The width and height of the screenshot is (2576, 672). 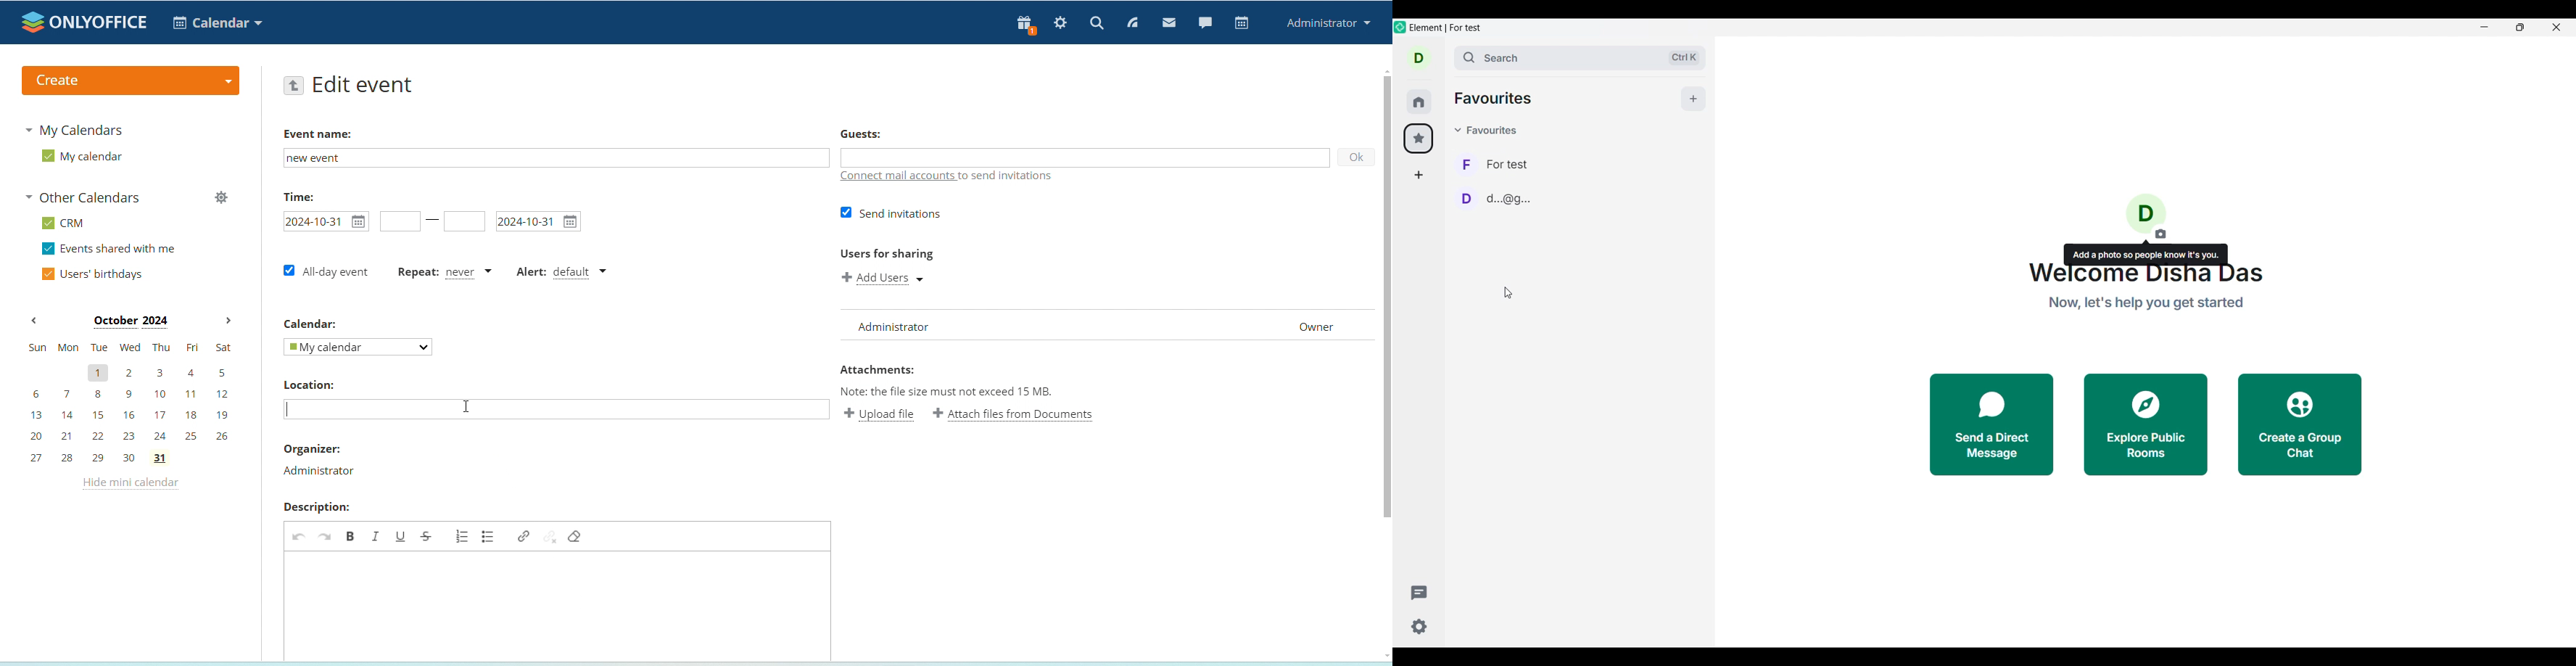 I want to click on d..@g, so click(x=1495, y=197).